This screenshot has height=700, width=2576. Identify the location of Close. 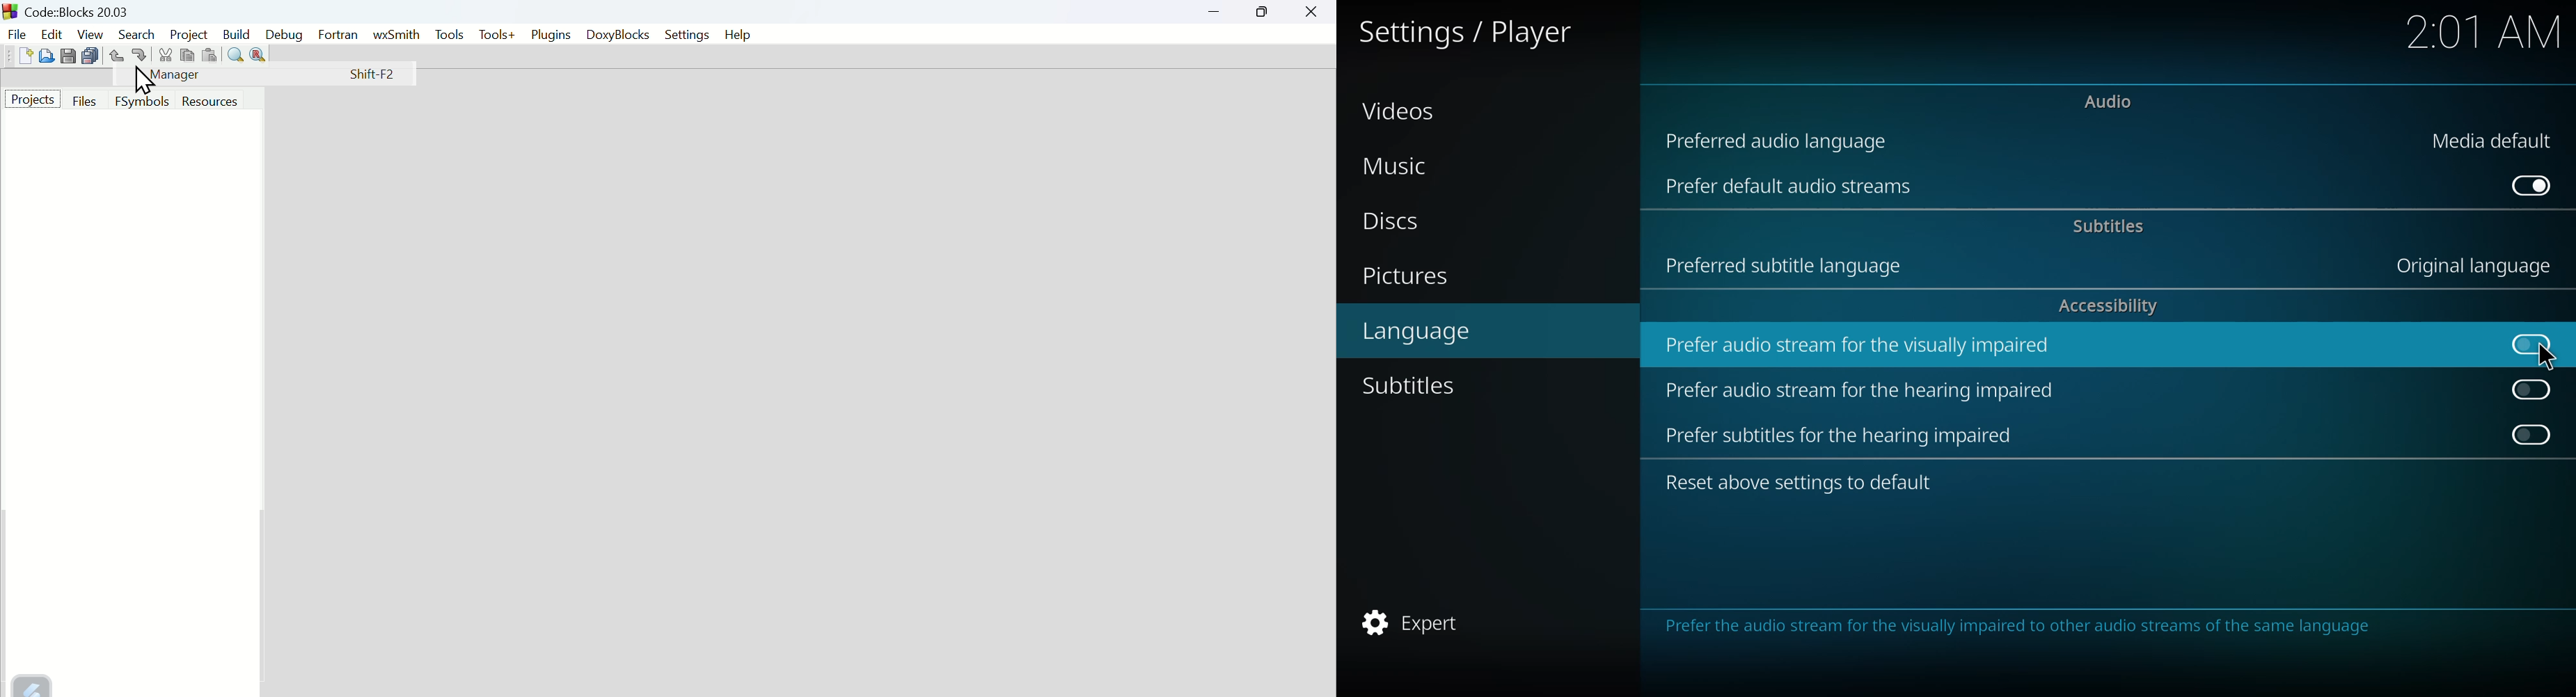
(1311, 12).